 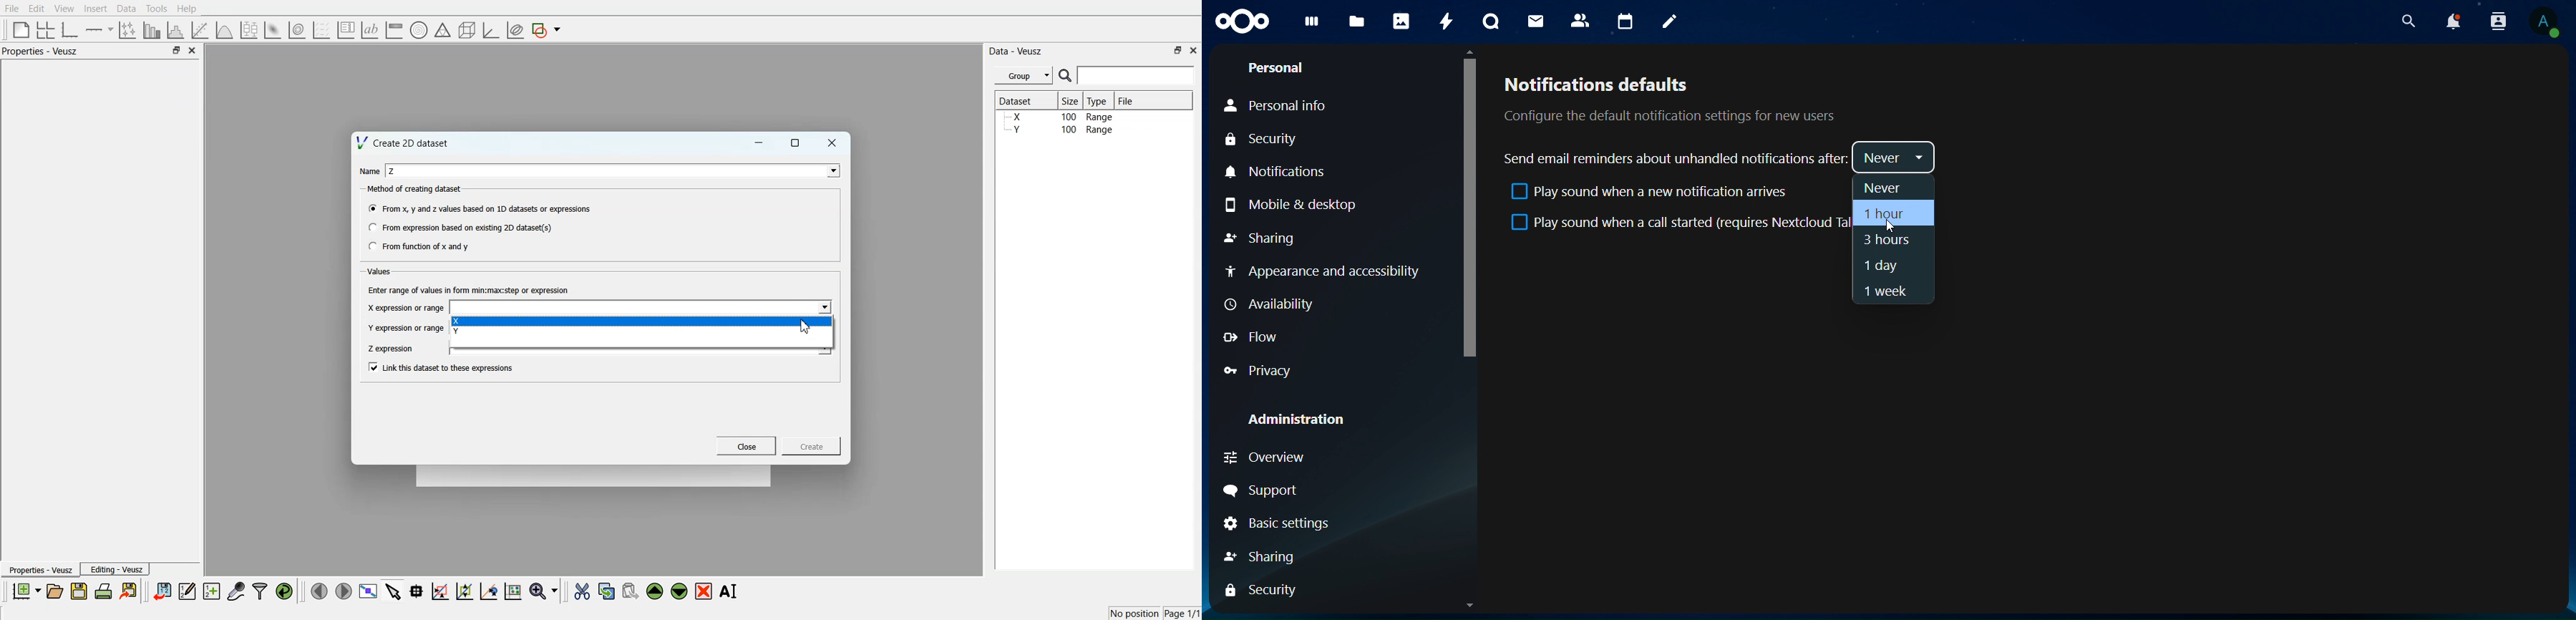 I want to click on Reload linked dataset, so click(x=284, y=591).